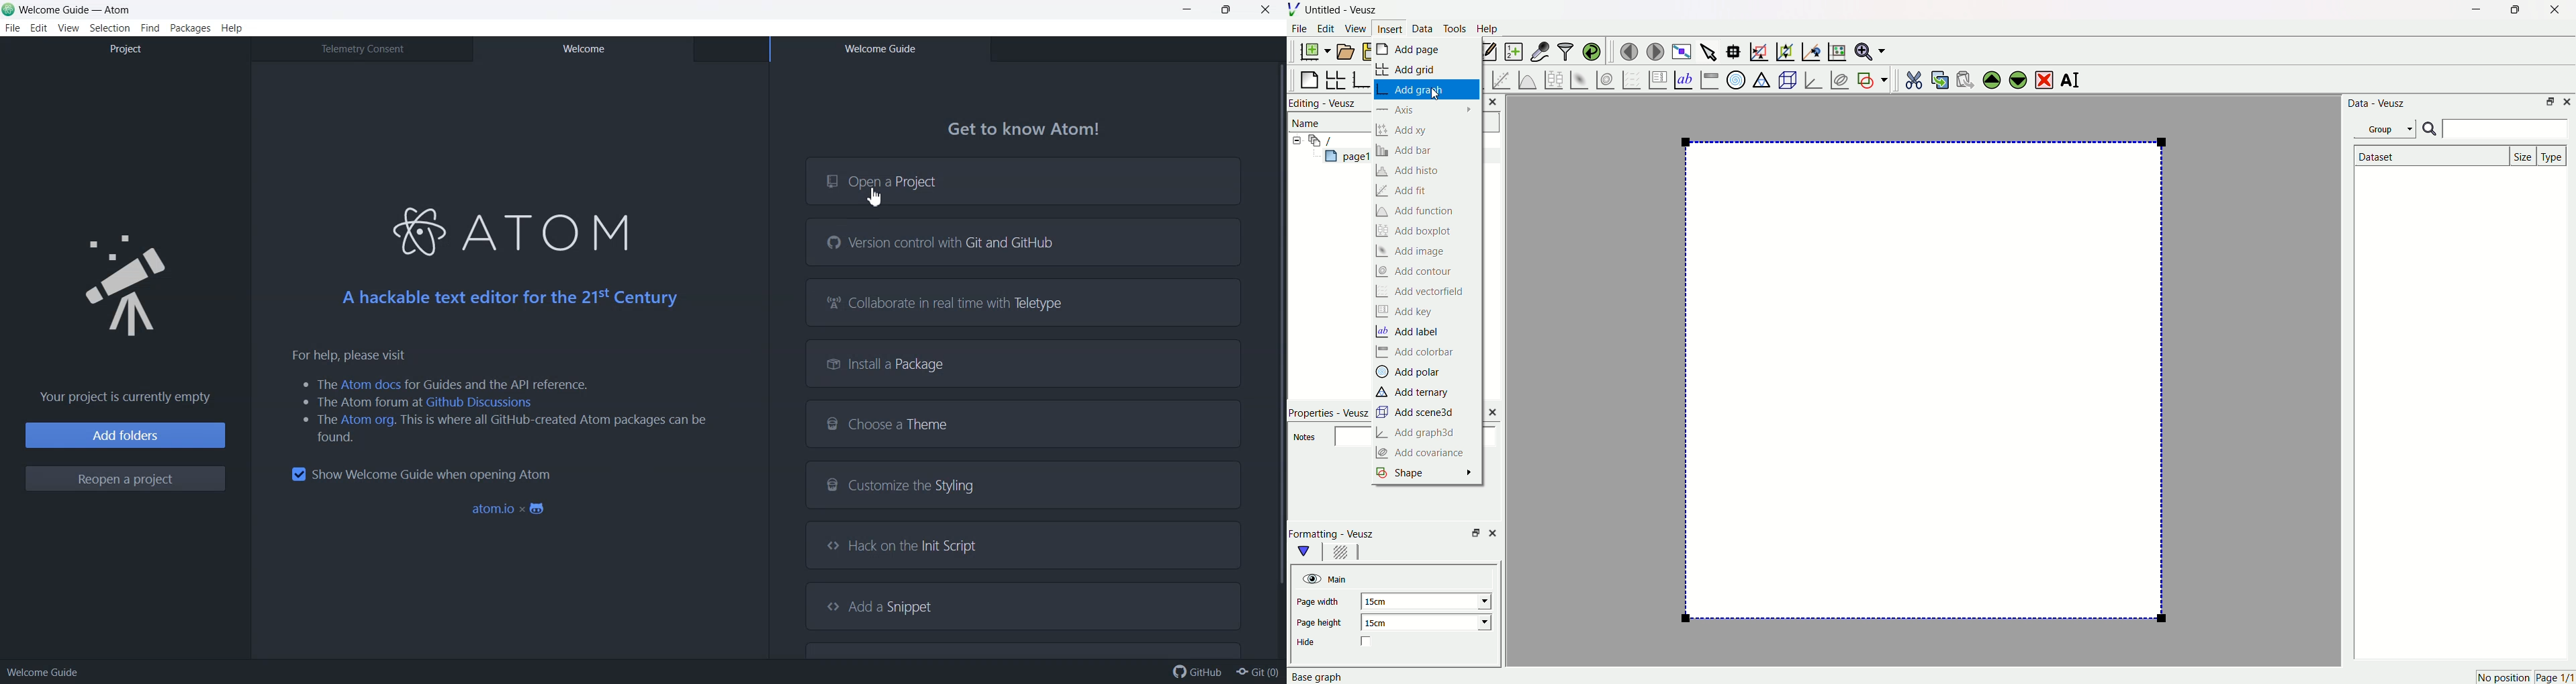 Image resolution: width=2576 pixels, height=700 pixels. What do you see at coordinates (1565, 49) in the screenshot?
I see `filter data` at bounding box center [1565, 49].